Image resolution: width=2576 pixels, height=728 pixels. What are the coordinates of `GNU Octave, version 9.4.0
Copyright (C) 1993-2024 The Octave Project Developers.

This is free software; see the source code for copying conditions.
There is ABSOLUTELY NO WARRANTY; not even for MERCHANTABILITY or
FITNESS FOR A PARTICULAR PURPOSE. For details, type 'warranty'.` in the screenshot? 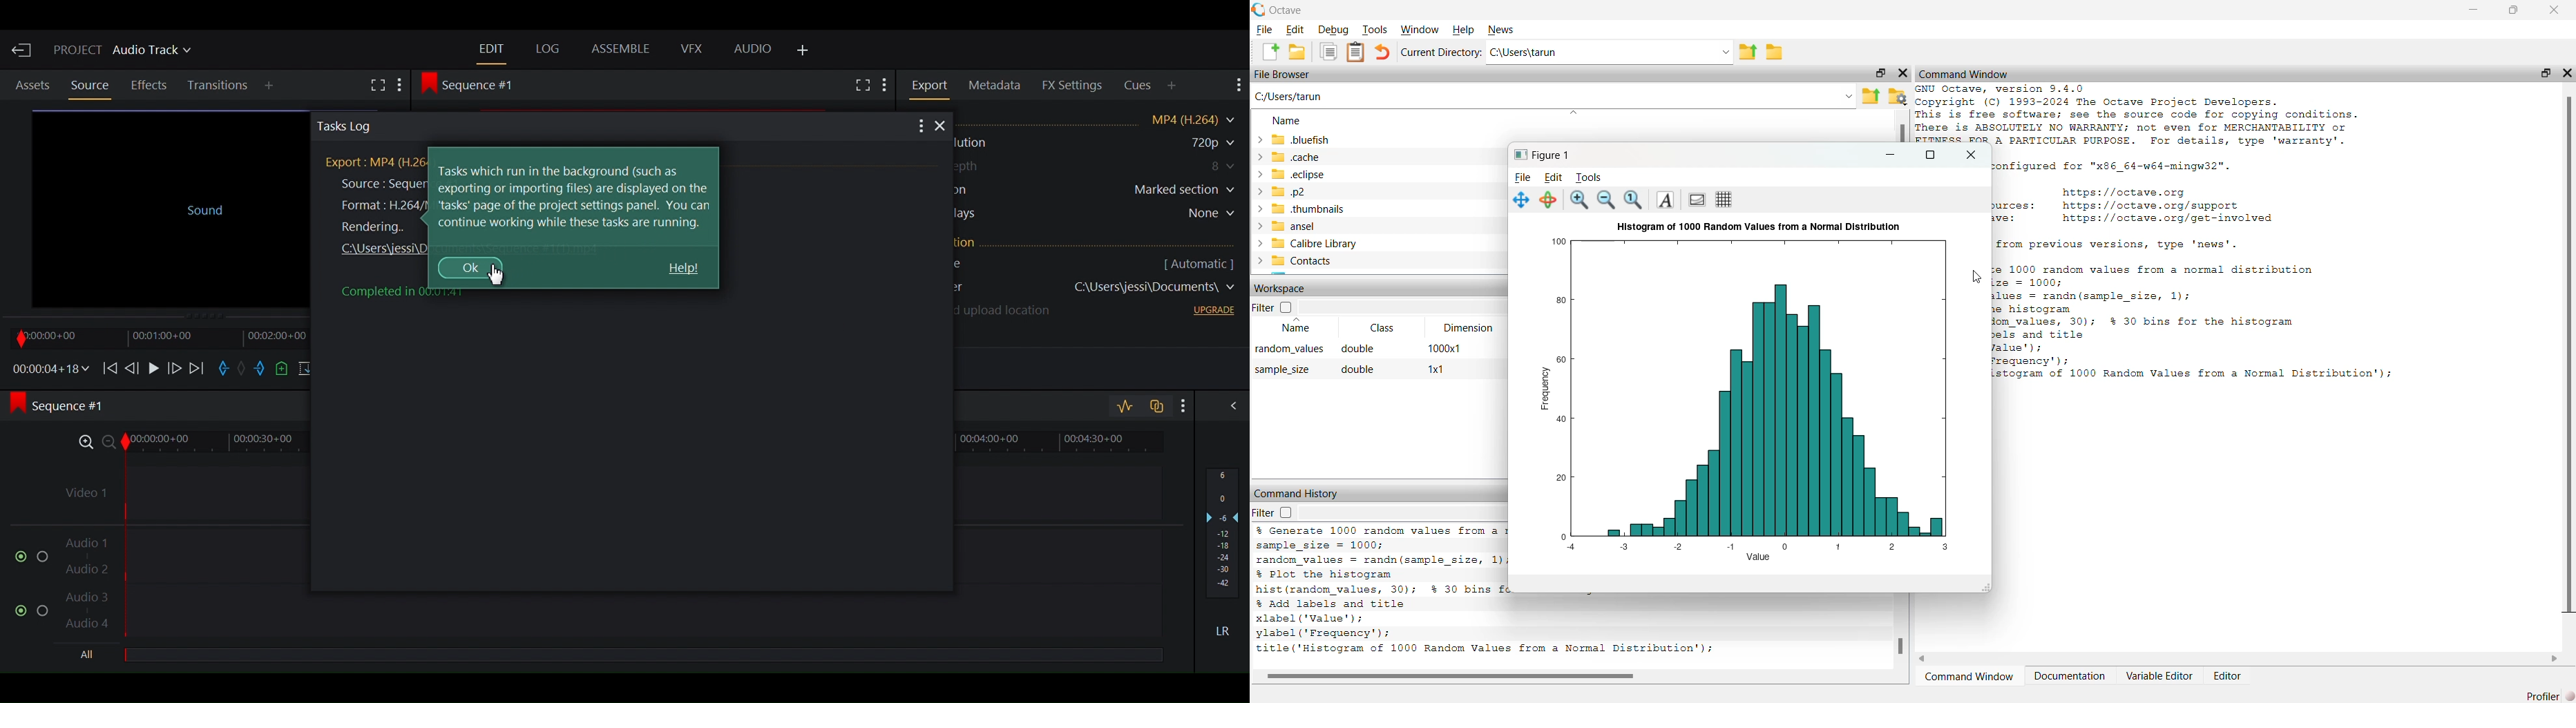 It's located at (2137, 114).